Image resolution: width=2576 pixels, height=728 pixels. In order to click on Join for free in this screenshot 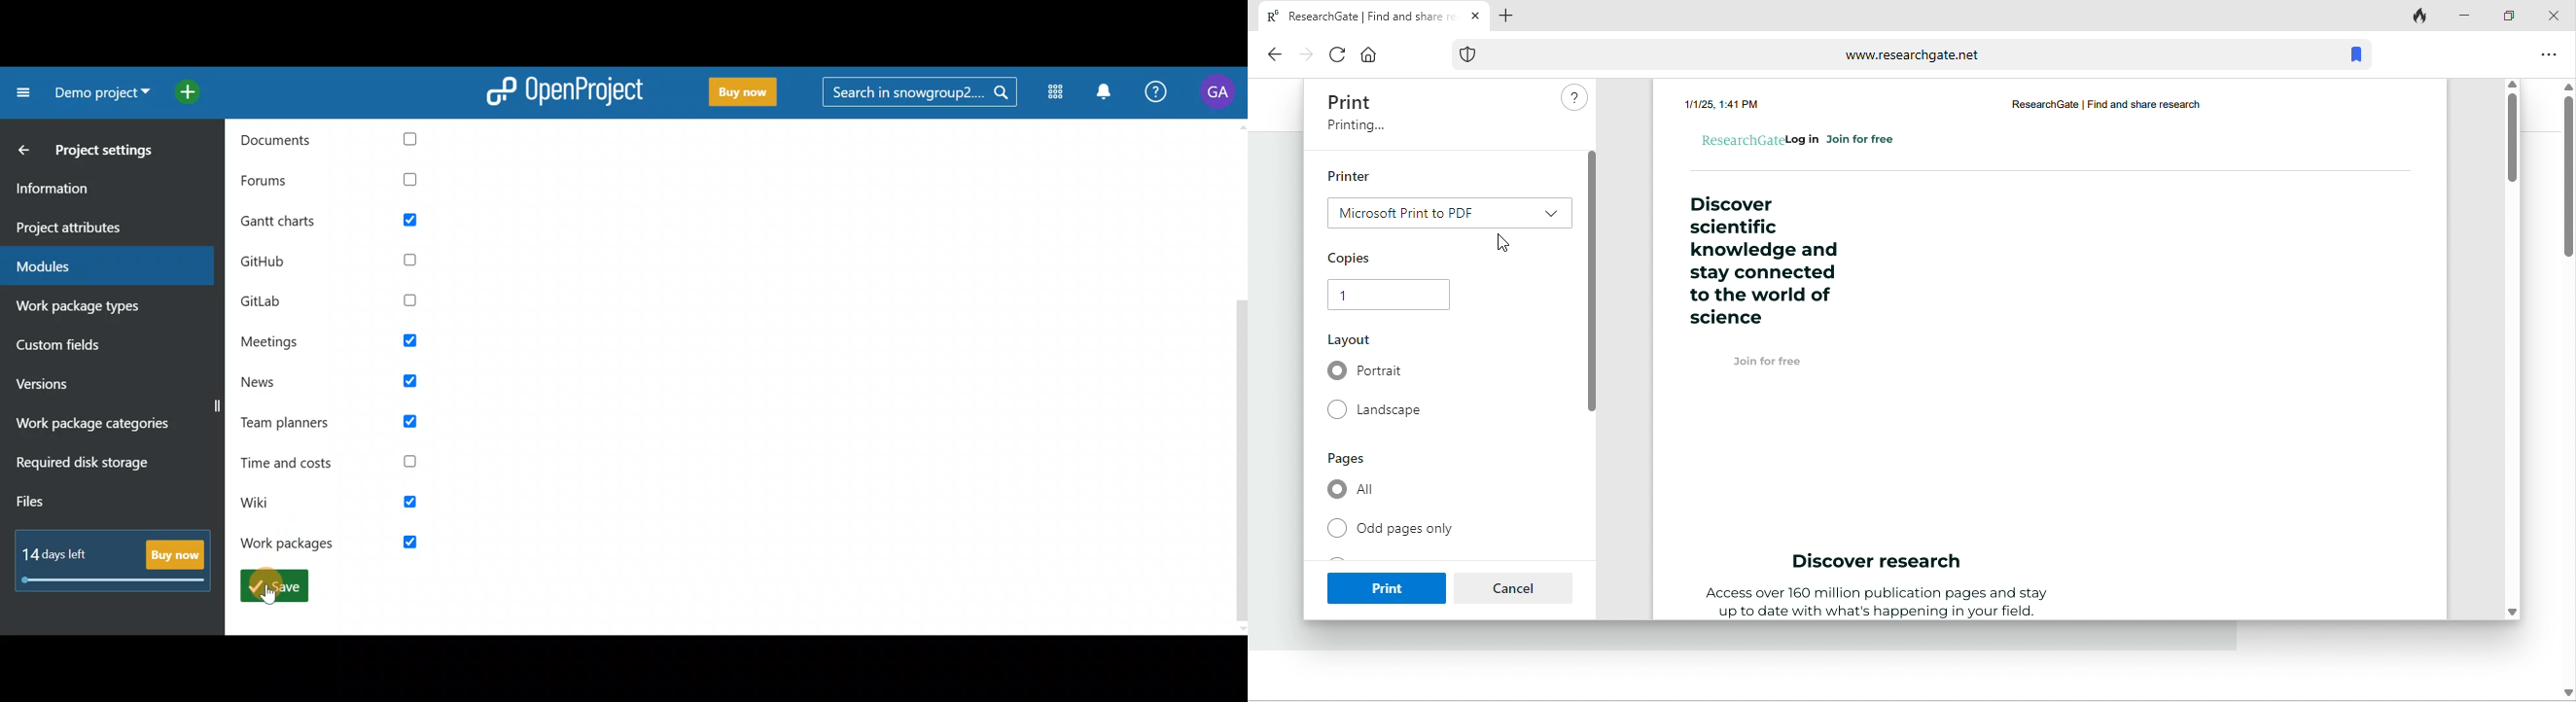, I will do `click(1862, 140)`.